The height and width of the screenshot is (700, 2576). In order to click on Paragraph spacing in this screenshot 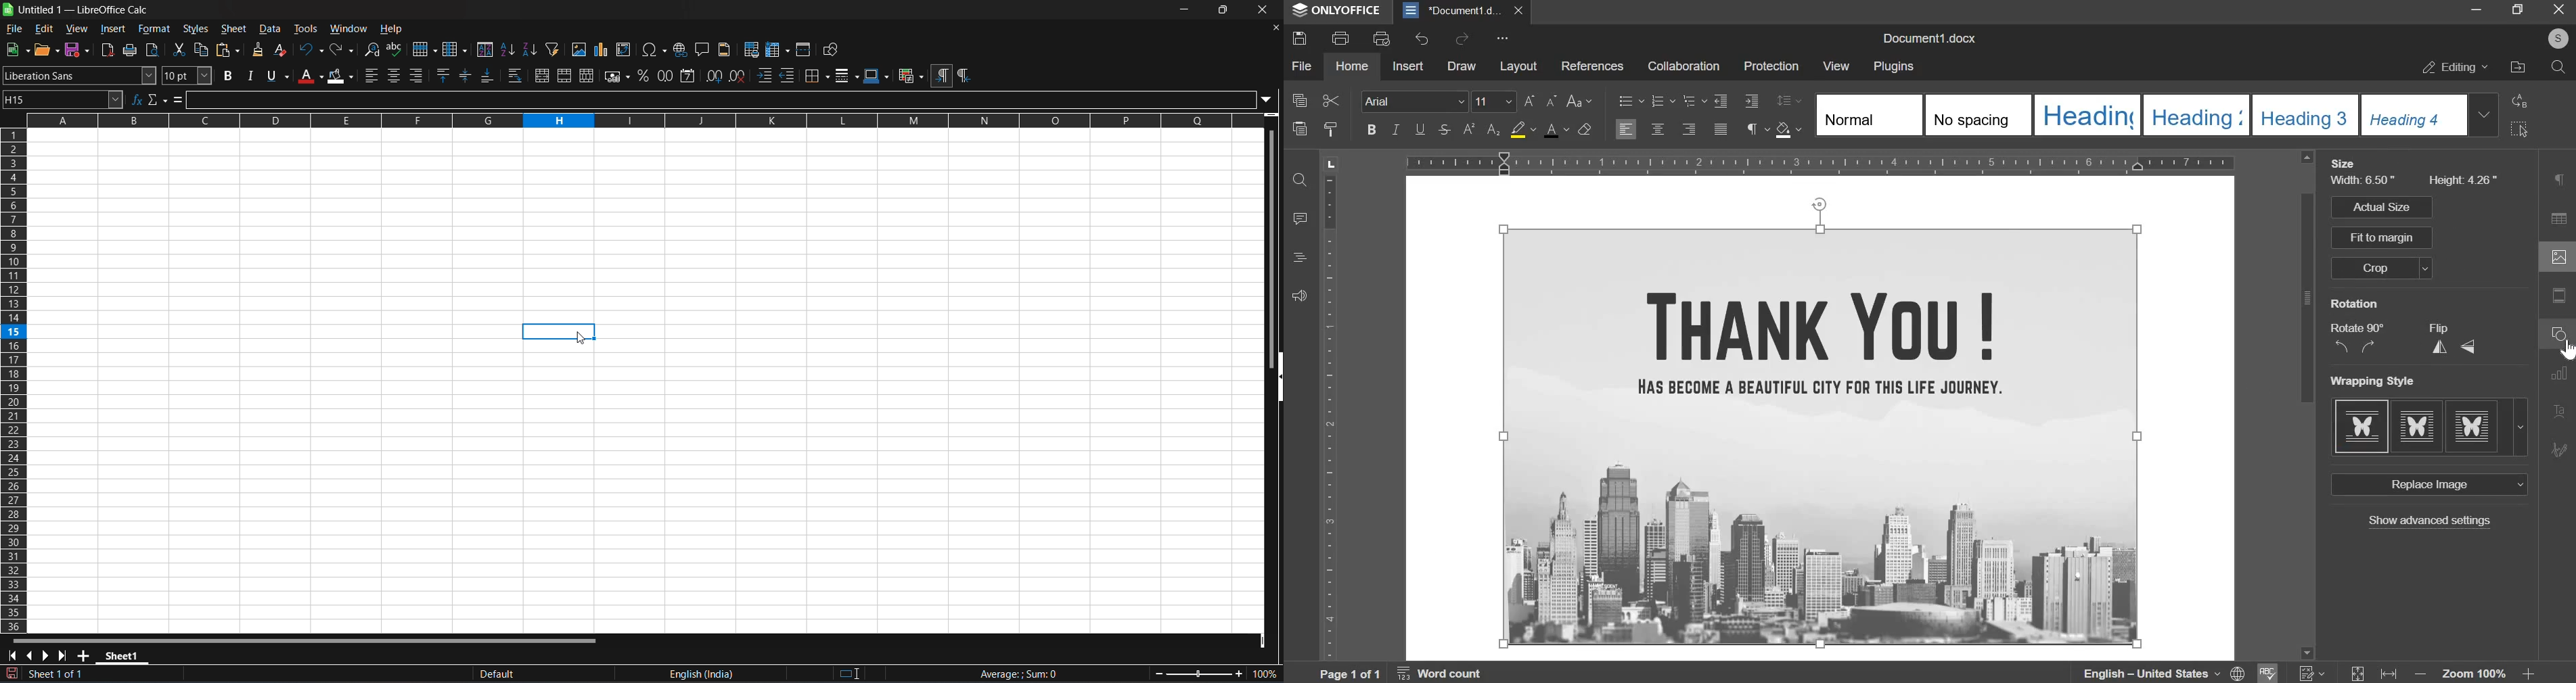, I will do `click(2383, 212)`.